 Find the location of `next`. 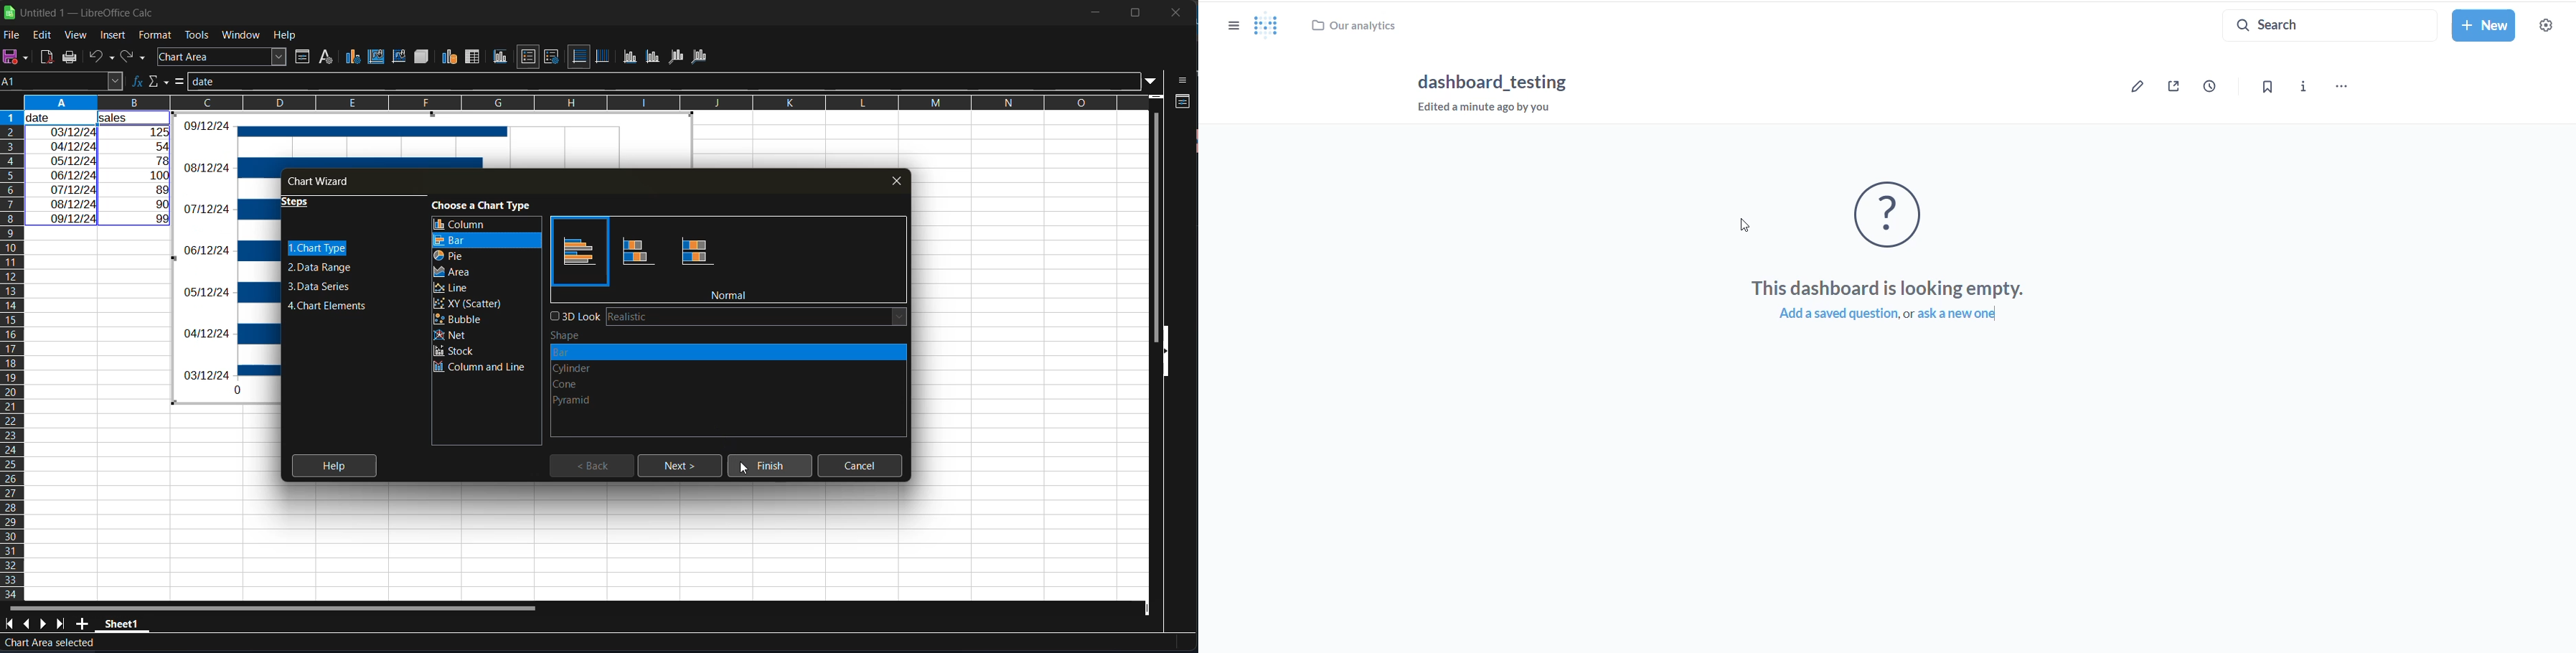

next is located at coordinates (676, 466).